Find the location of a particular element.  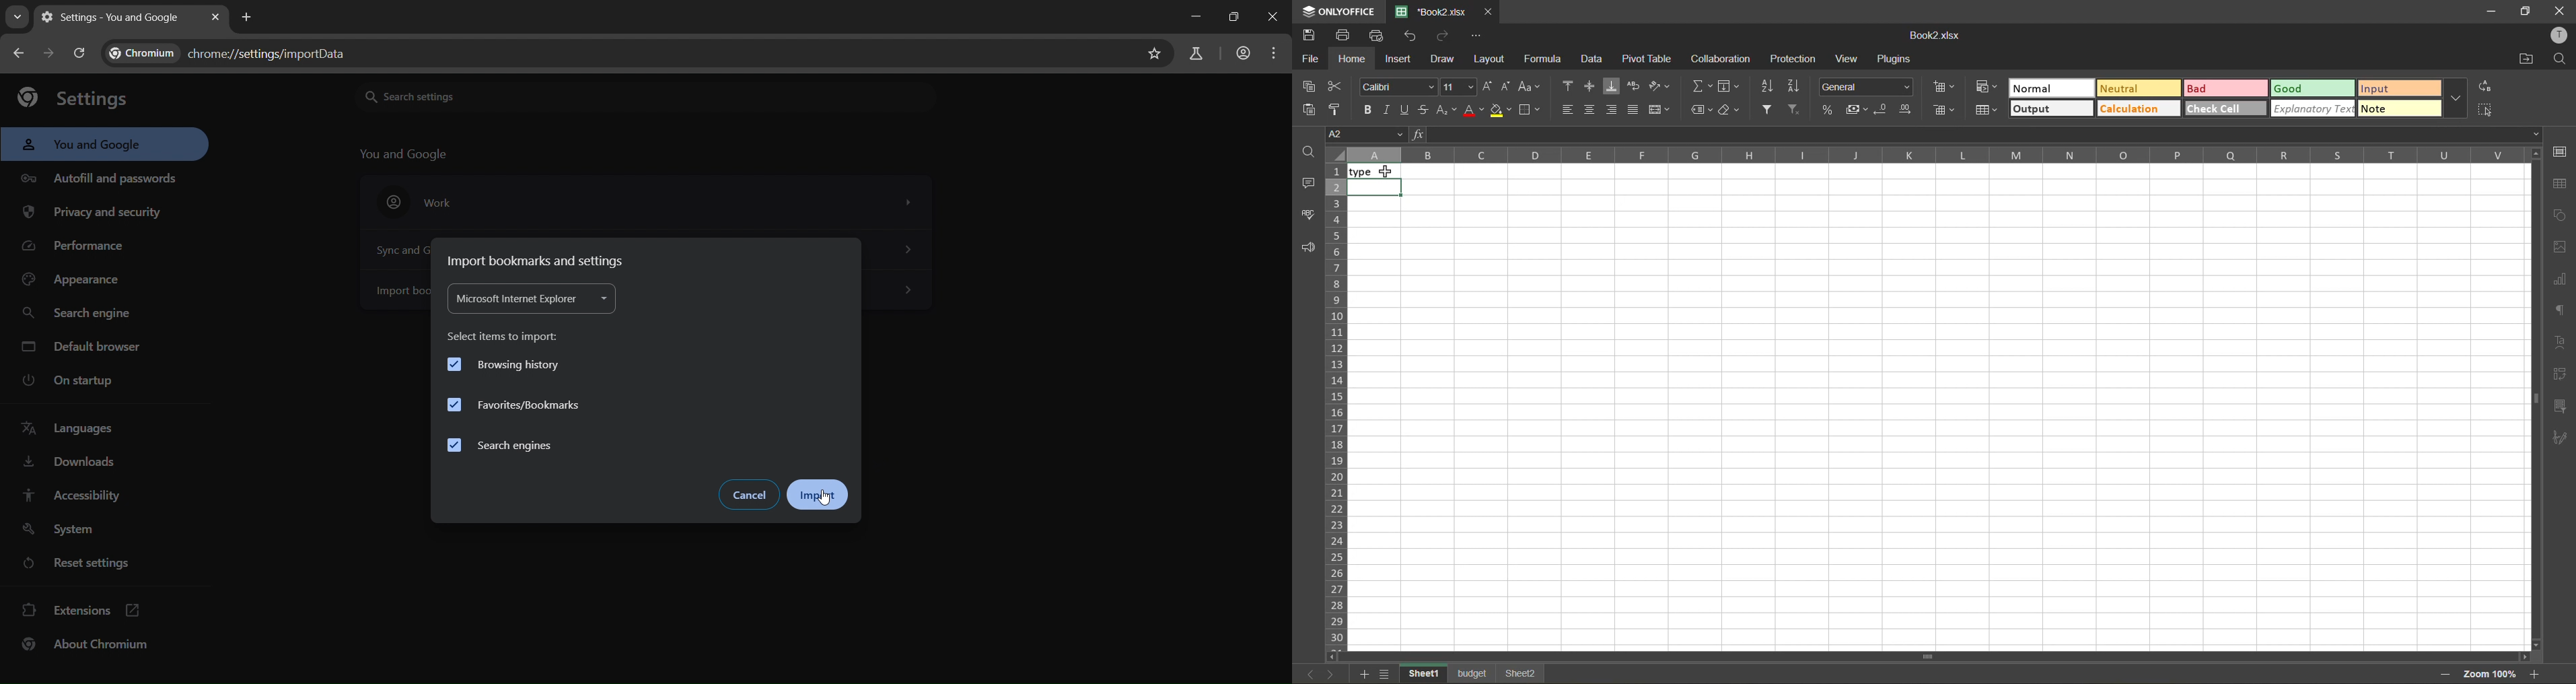

close is located at coordinates (2560, 10).